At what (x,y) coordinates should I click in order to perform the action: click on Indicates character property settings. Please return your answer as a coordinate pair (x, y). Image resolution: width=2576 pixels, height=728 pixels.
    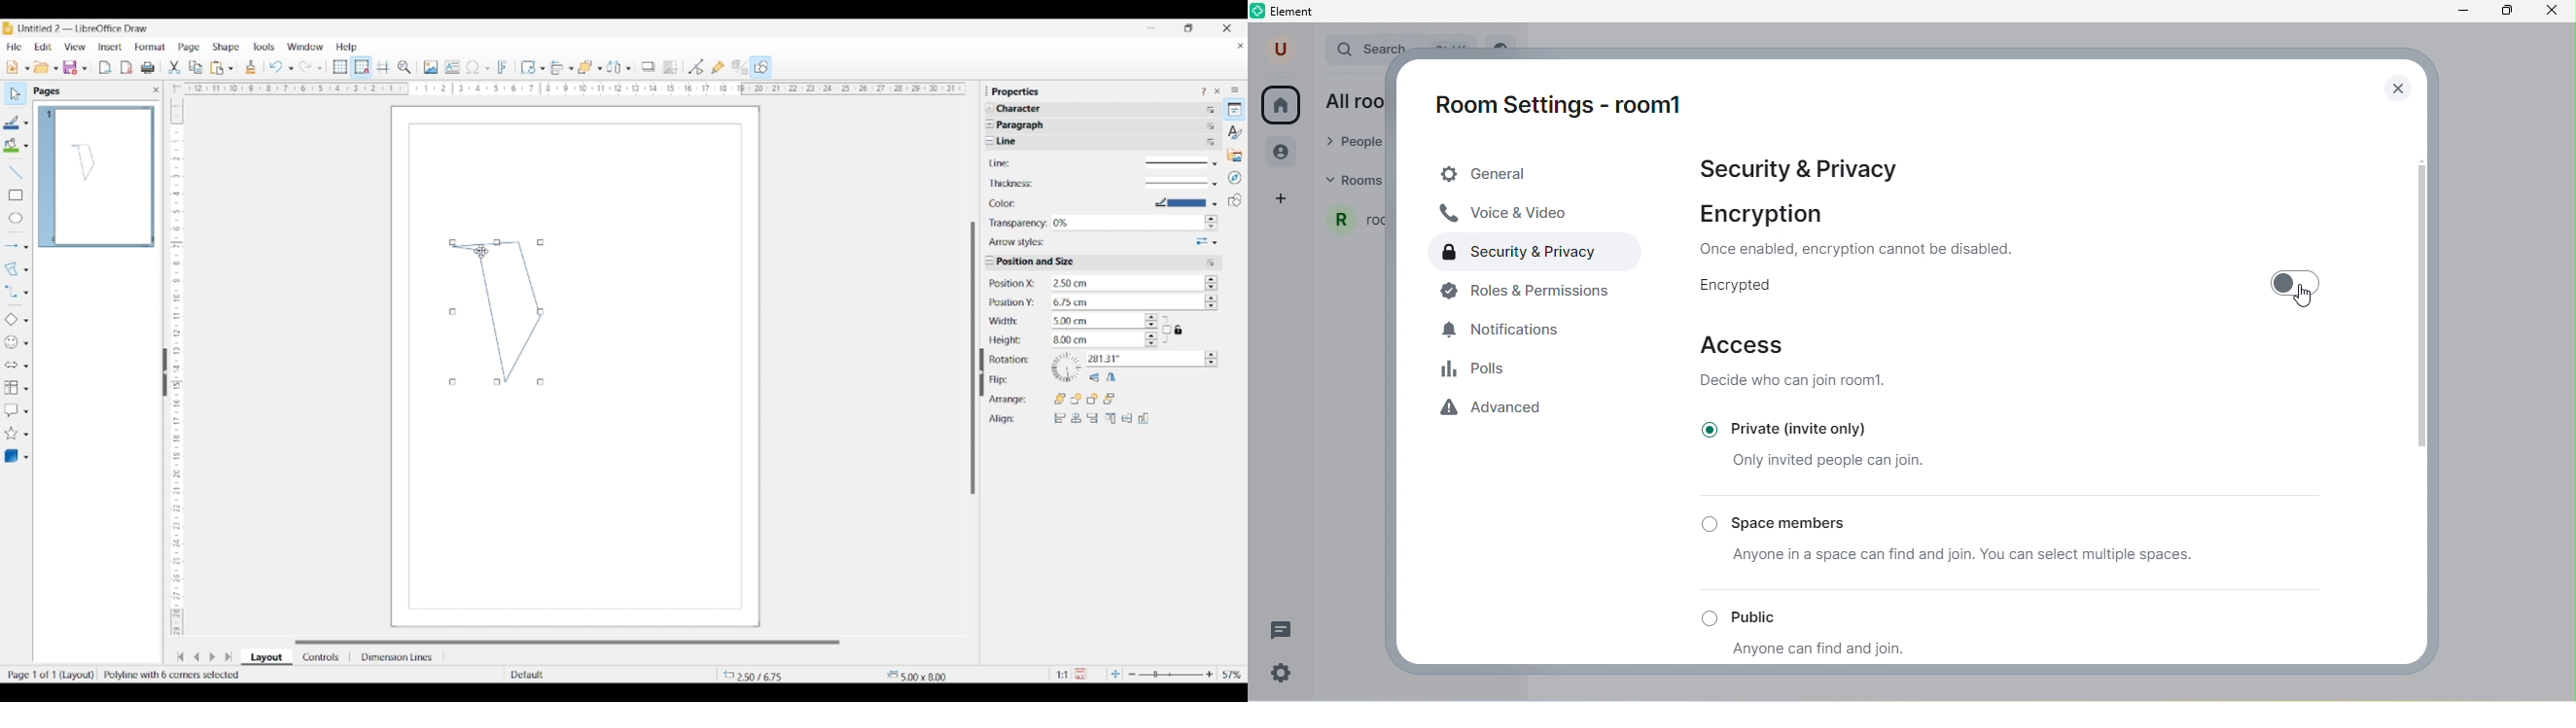
    Looking at the image, I should click on (1026, 109).